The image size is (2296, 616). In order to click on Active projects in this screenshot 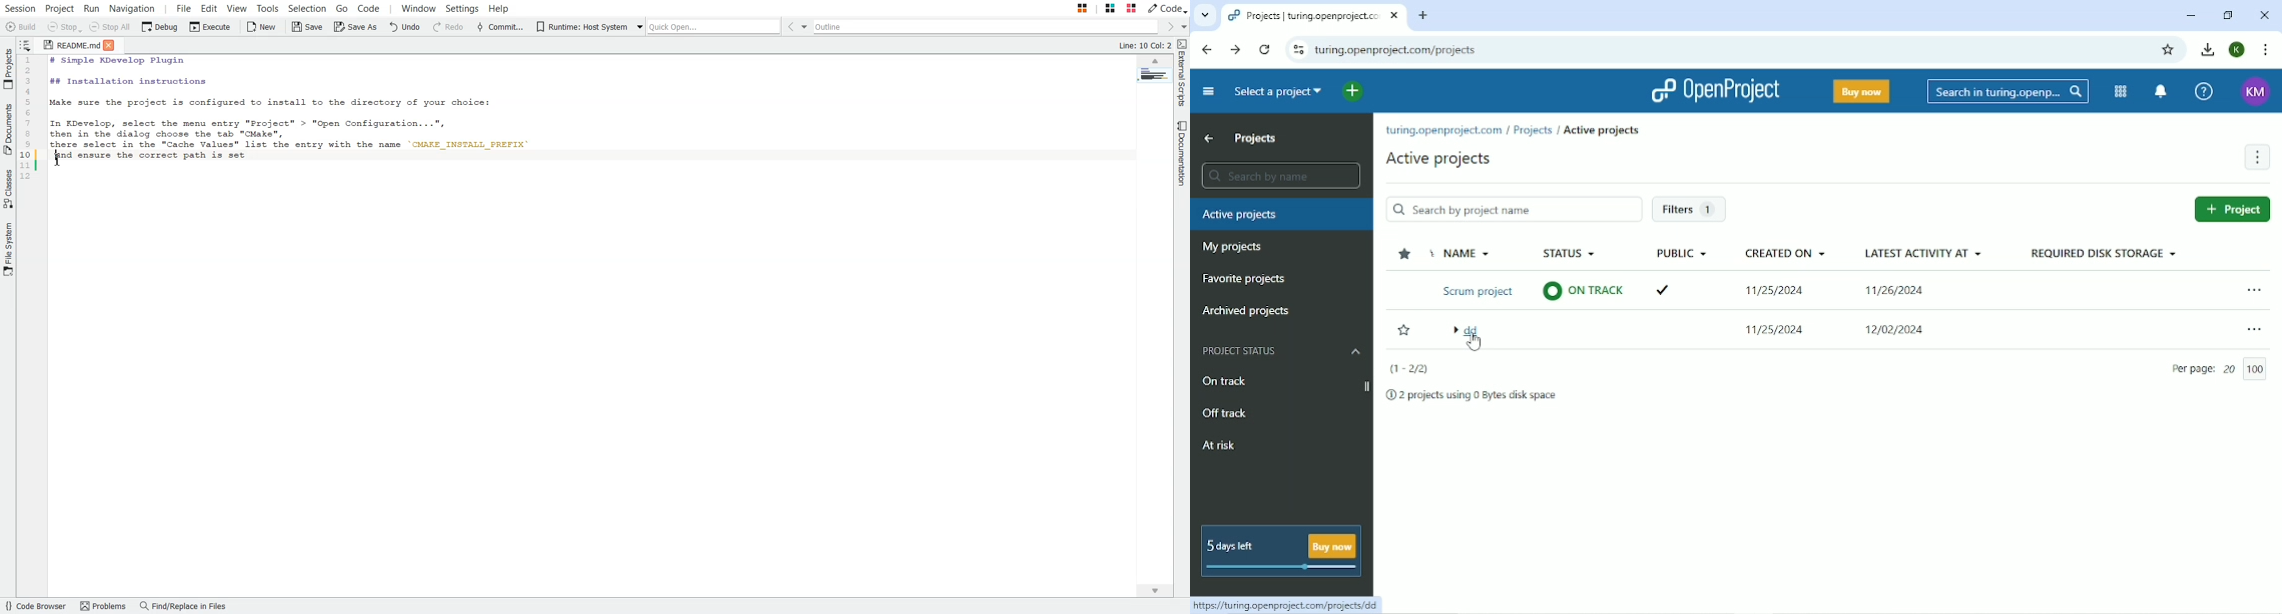, I will do `click(1602, 130)`.